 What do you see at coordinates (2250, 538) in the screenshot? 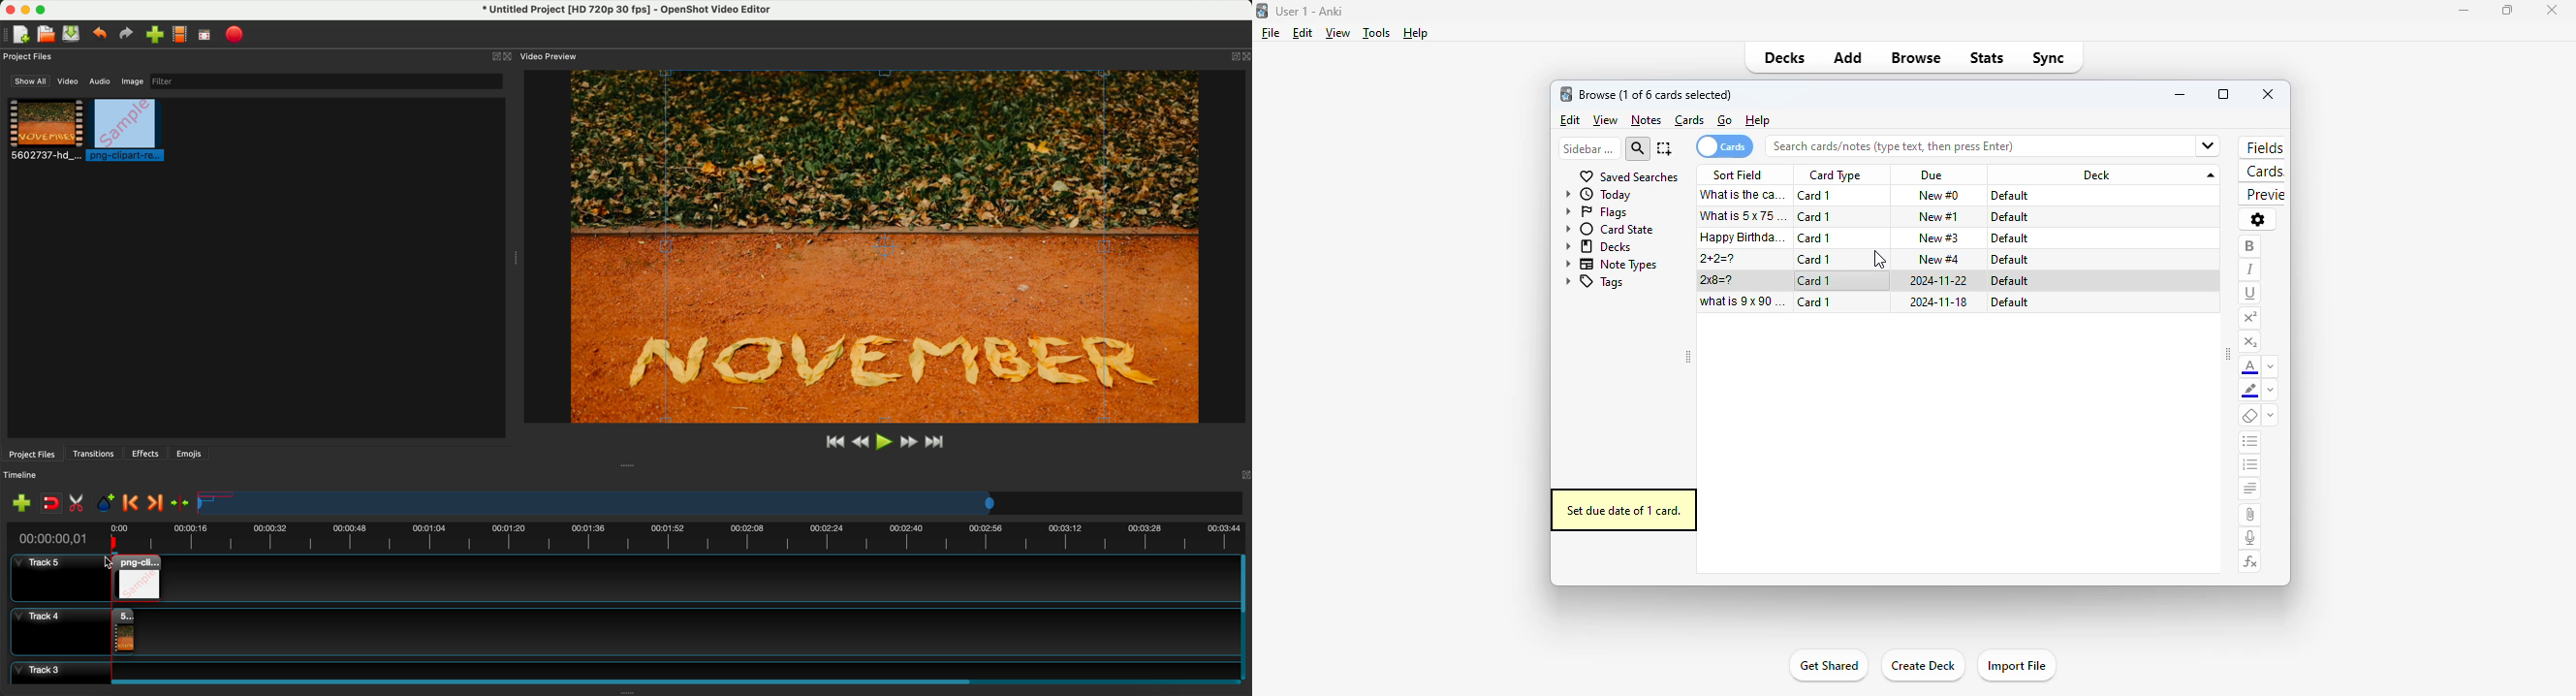
I see `record audio` at bounding box center [2250, 538].